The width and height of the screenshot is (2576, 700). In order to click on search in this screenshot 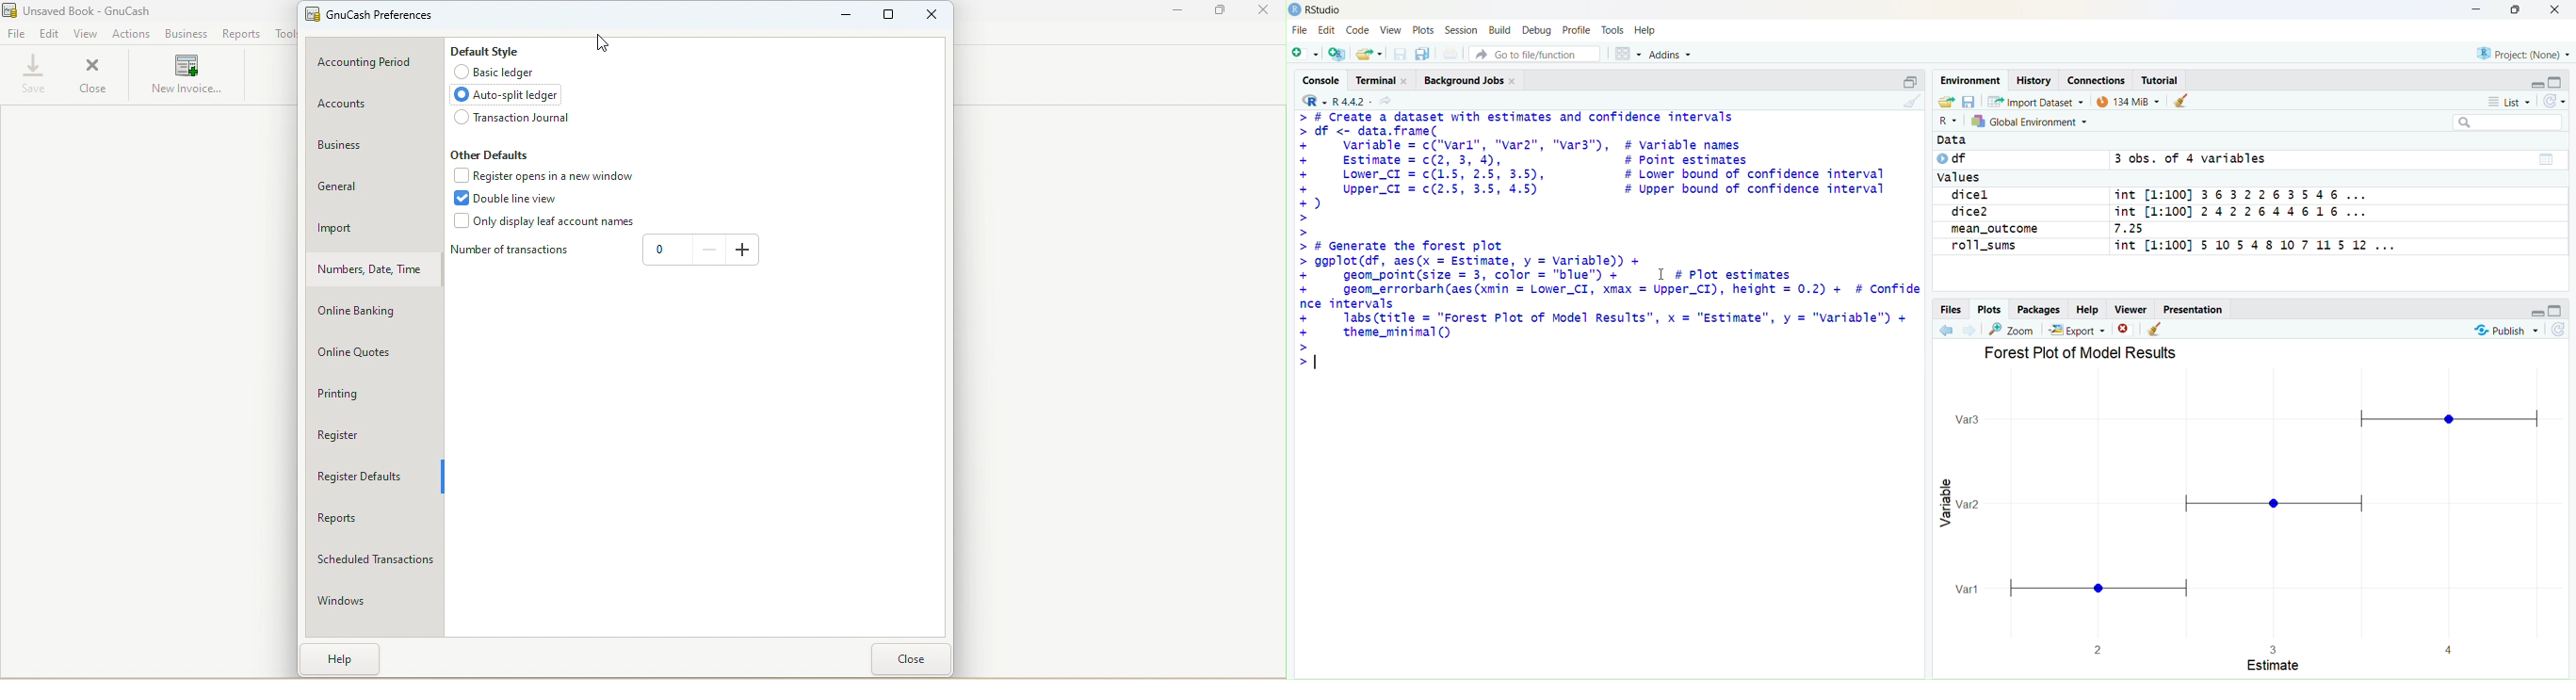, I will do `click(2508, 122)`.